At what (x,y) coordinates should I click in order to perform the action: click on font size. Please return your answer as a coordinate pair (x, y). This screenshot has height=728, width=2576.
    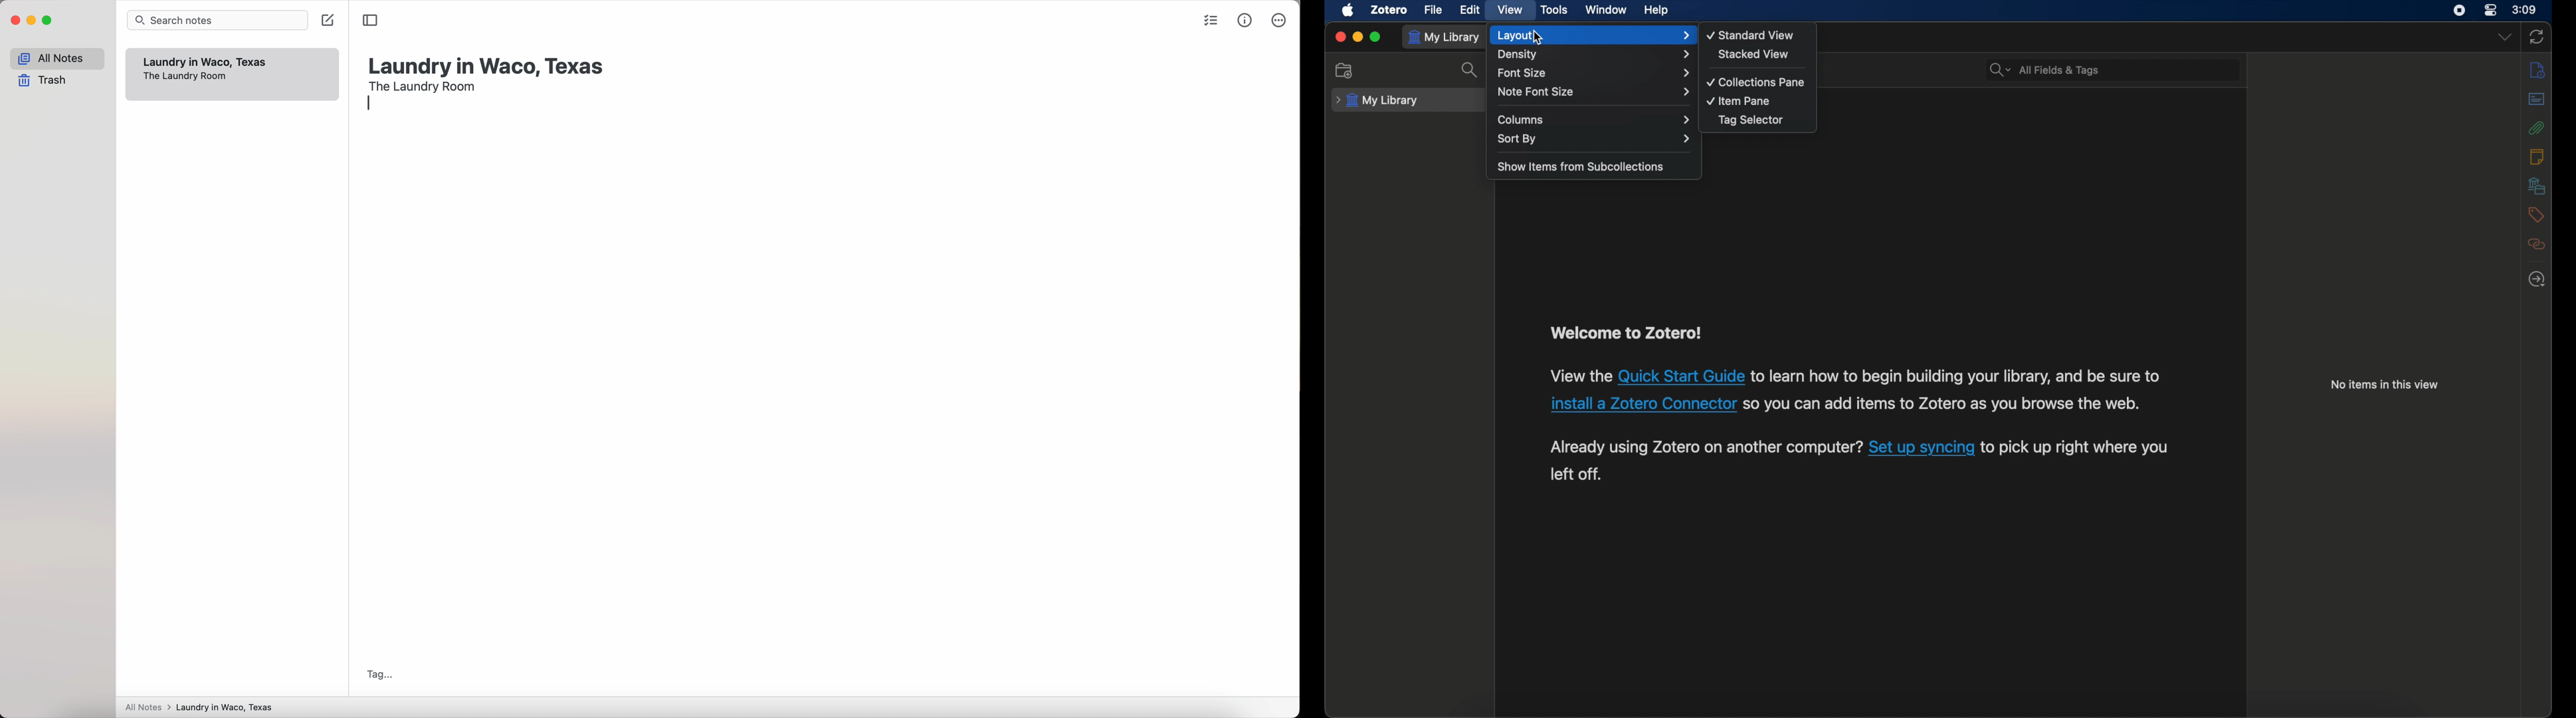
    Looking at the image, I should click on (1593, 72).